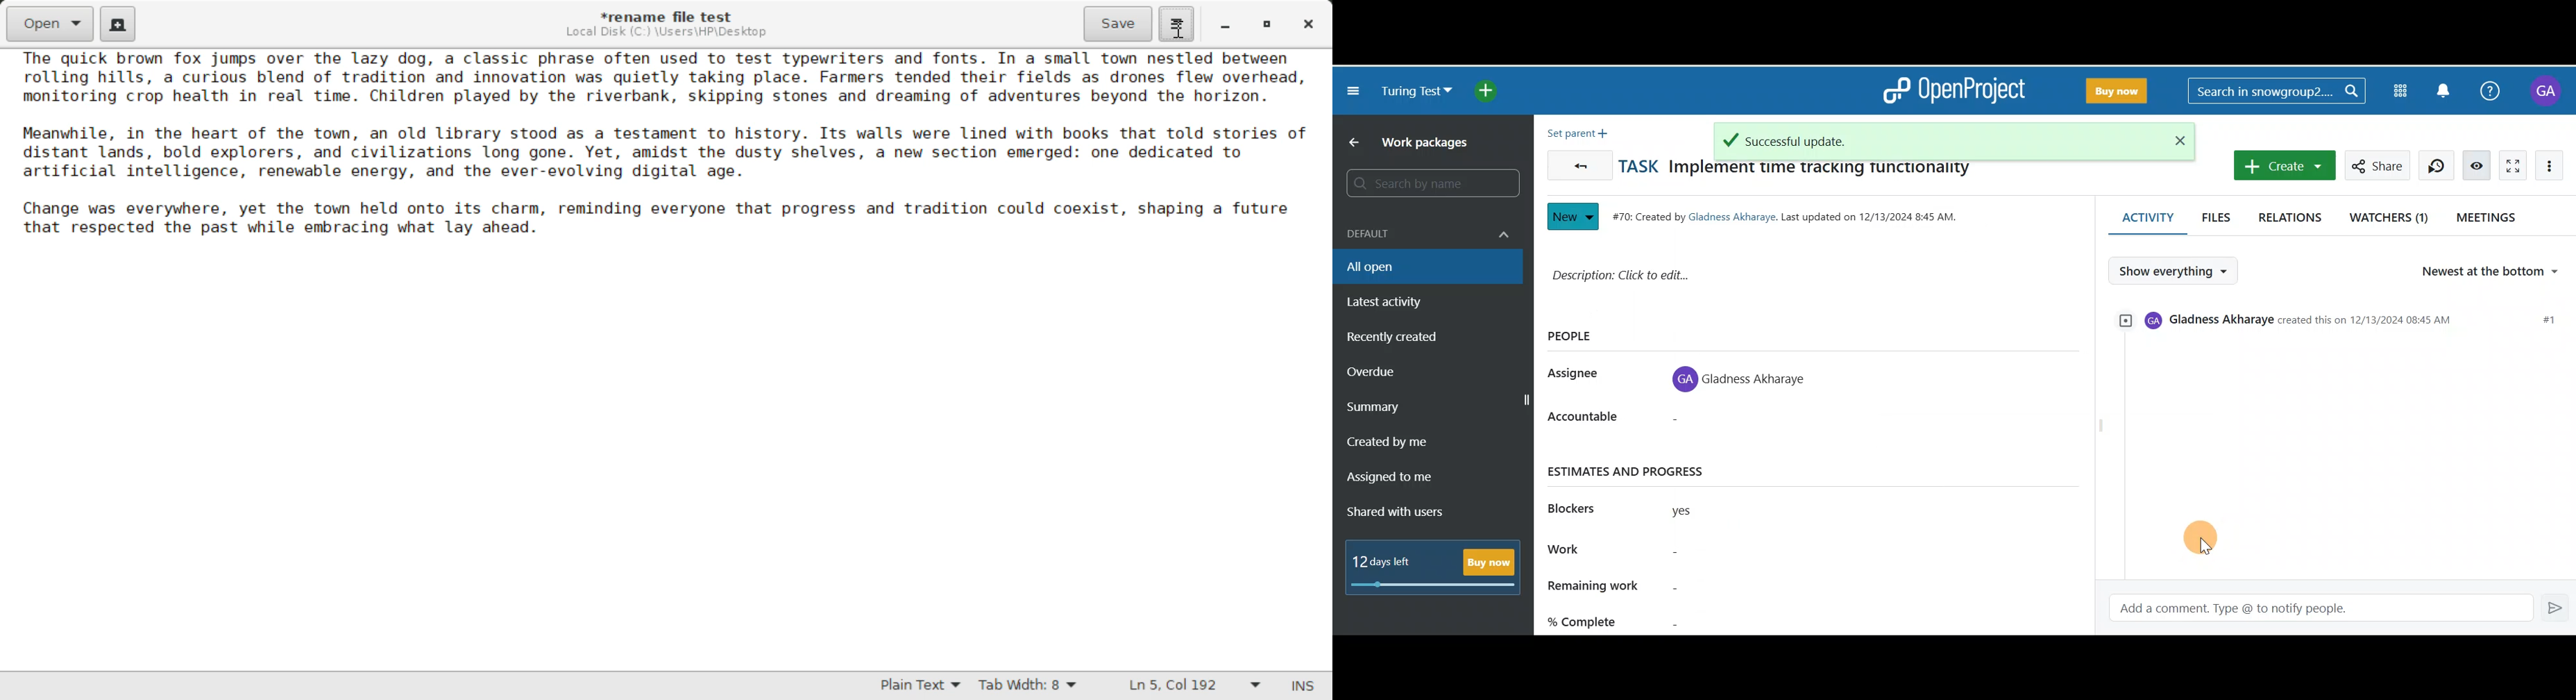  Describe the element at coordinates (1573, 213) in the screenshot. I see `New` at that location.